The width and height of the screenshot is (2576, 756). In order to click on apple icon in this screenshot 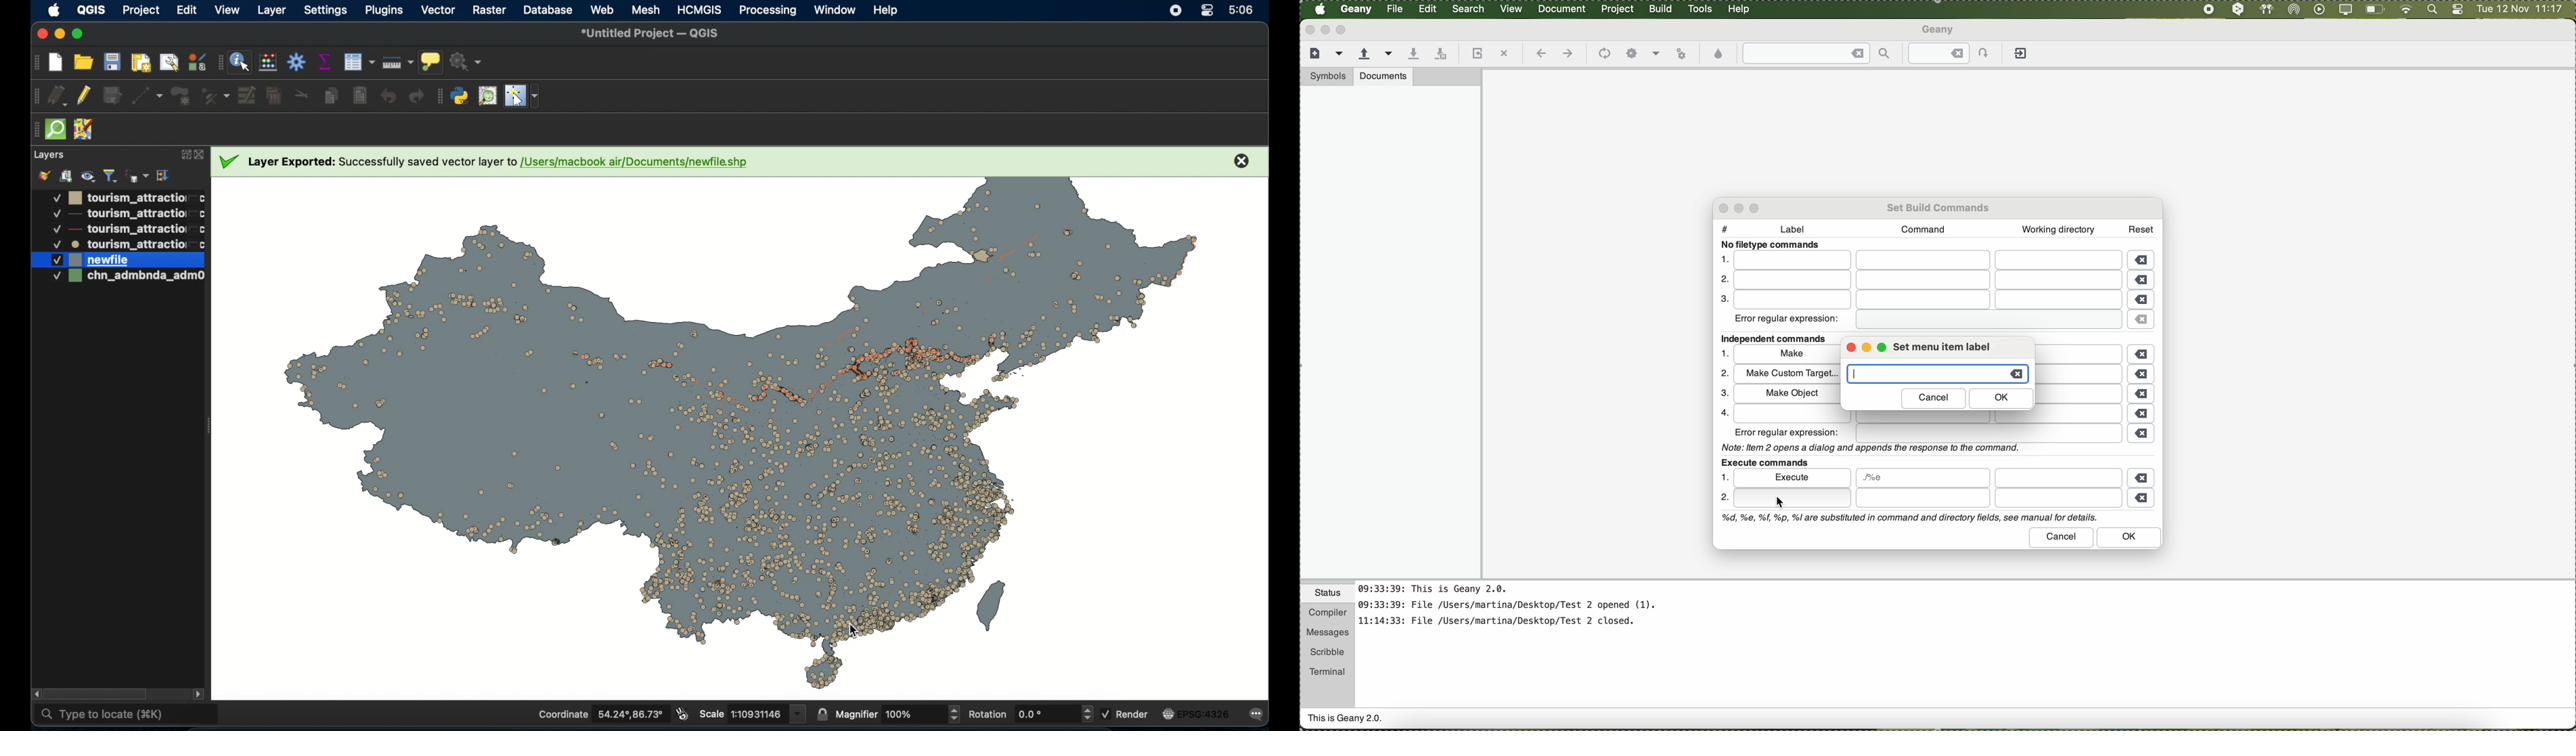, I will do `click(54, 11)`.